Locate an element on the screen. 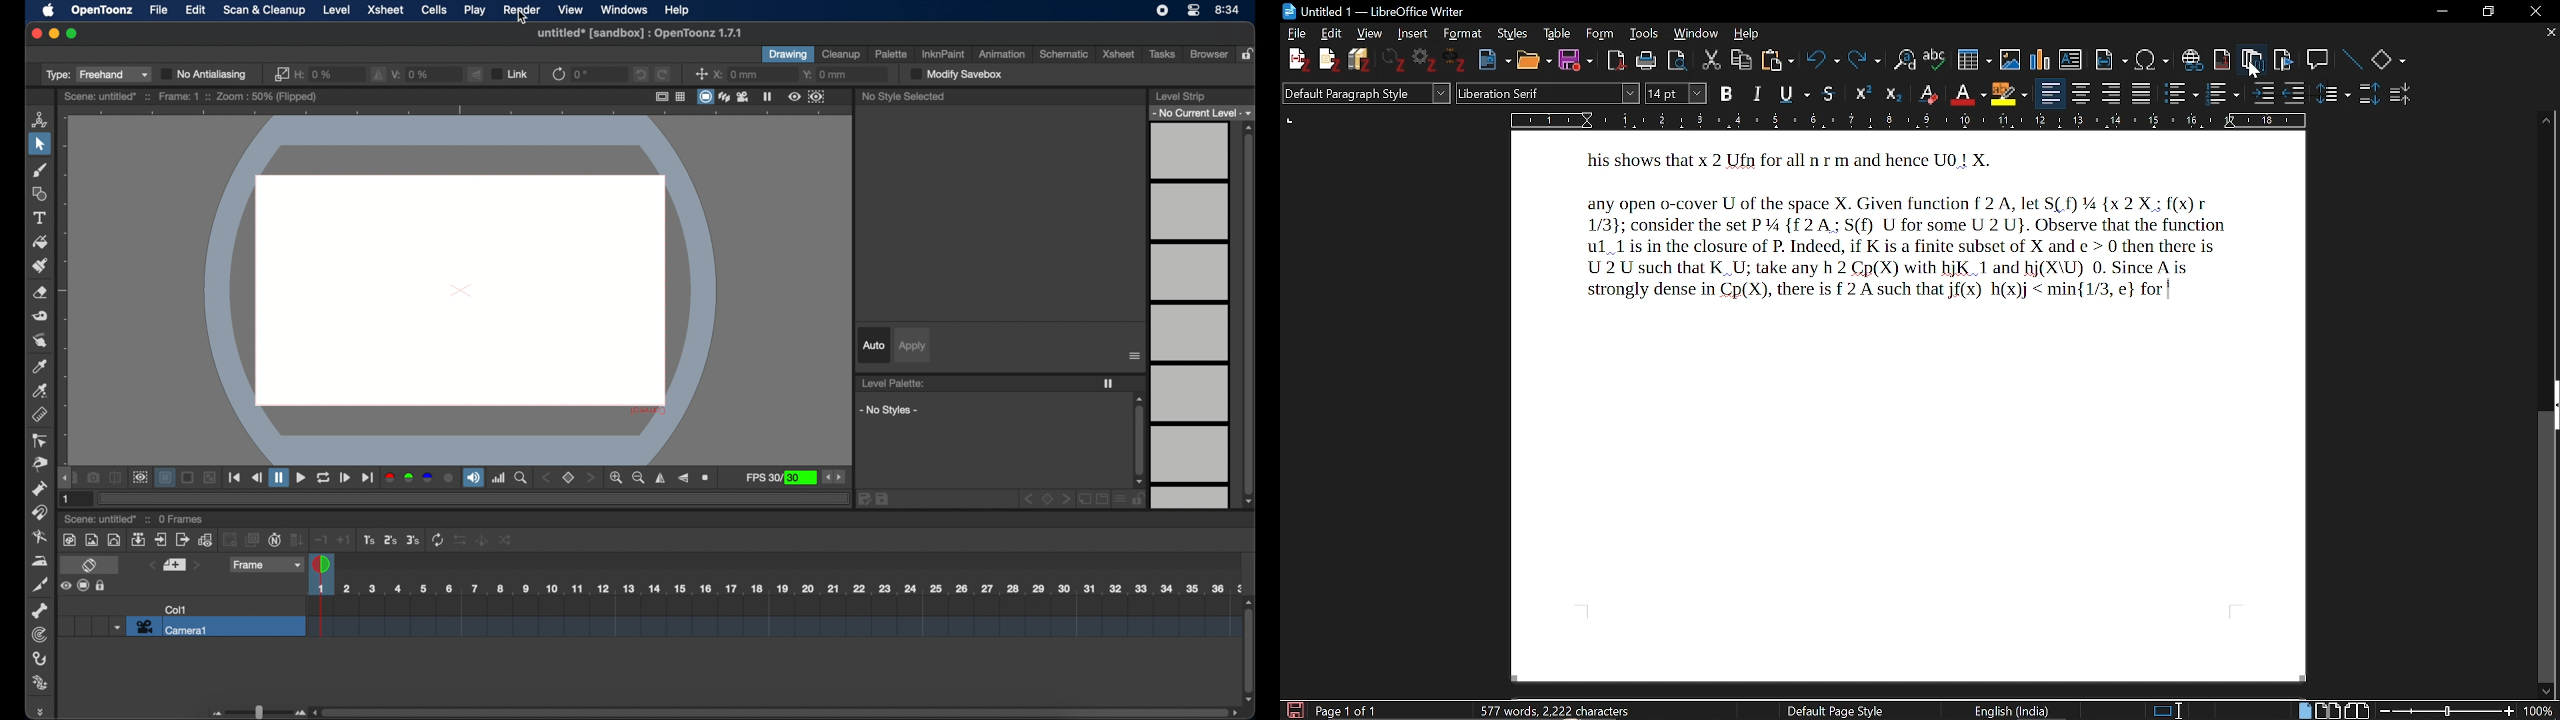 The height and width of the screenshot is (728, 2576). Add table is located at coordinates (1974, 63).